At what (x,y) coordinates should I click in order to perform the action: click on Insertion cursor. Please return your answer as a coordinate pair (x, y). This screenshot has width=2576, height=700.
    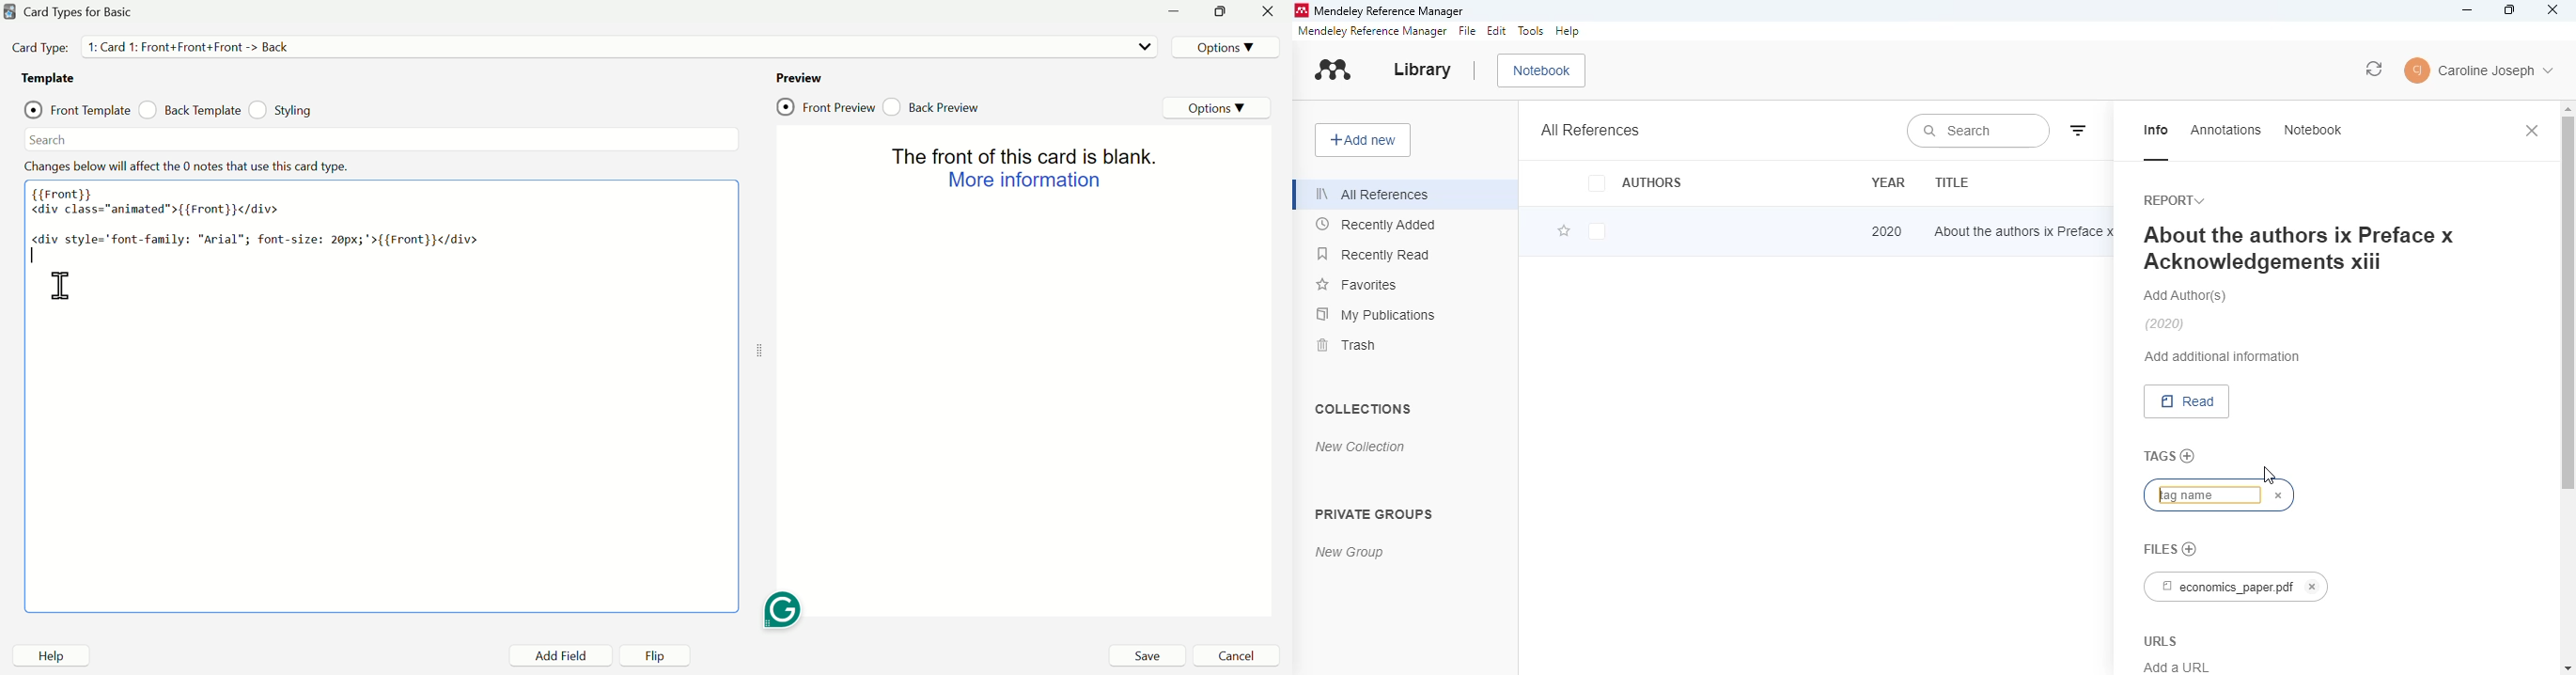
    Looking at the image, I should click on (43, 286).